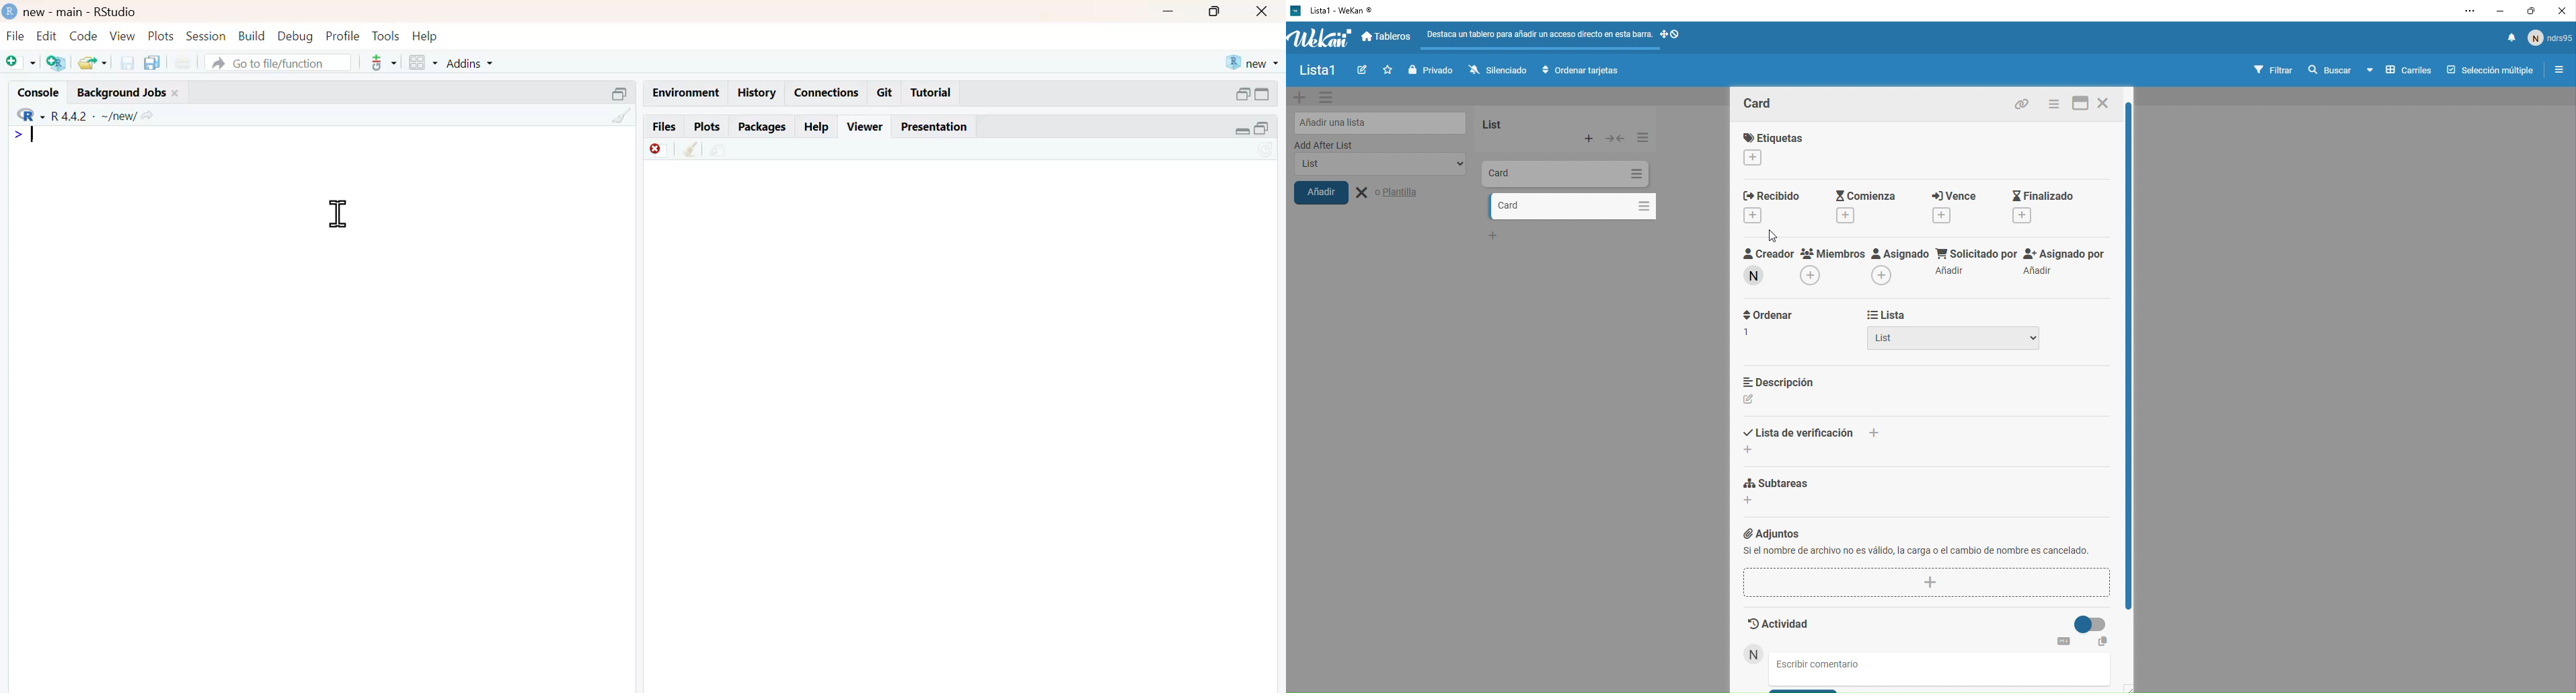 The height and width of the screenshot is (700, 2576). I want to click on copy, so click(152, 62).